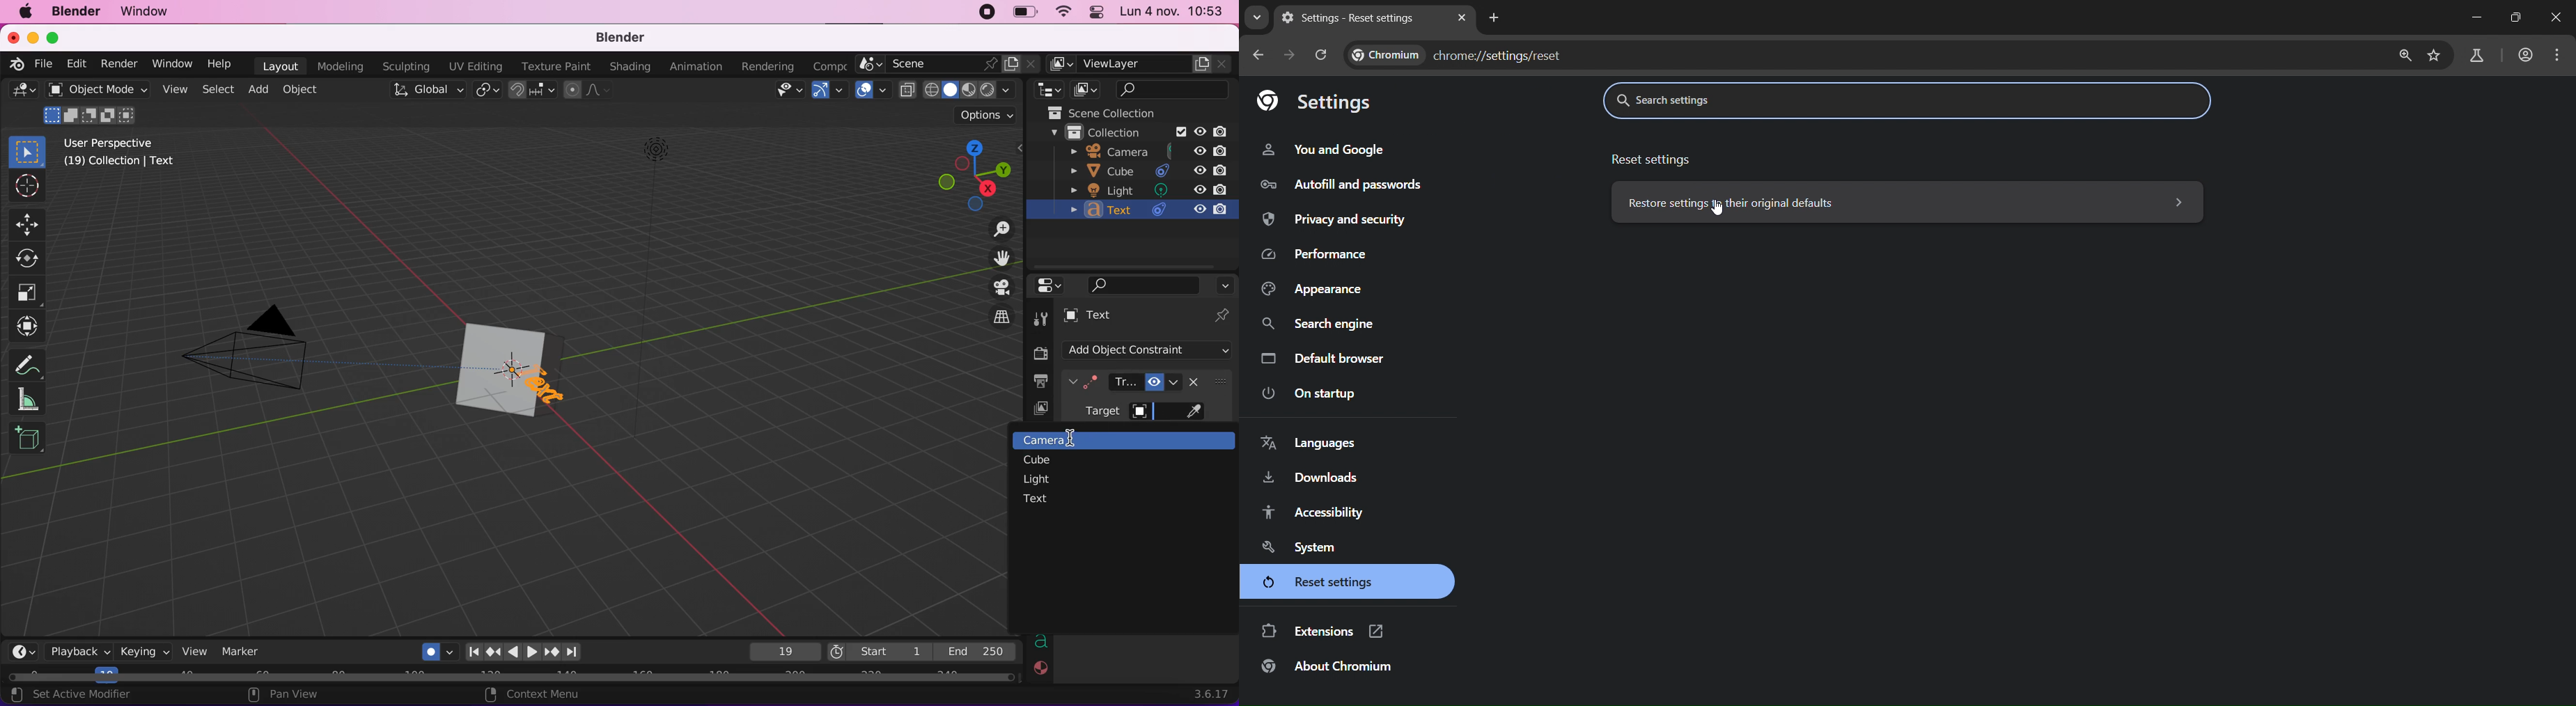  I want to click on mac logo, so click(29, 14).